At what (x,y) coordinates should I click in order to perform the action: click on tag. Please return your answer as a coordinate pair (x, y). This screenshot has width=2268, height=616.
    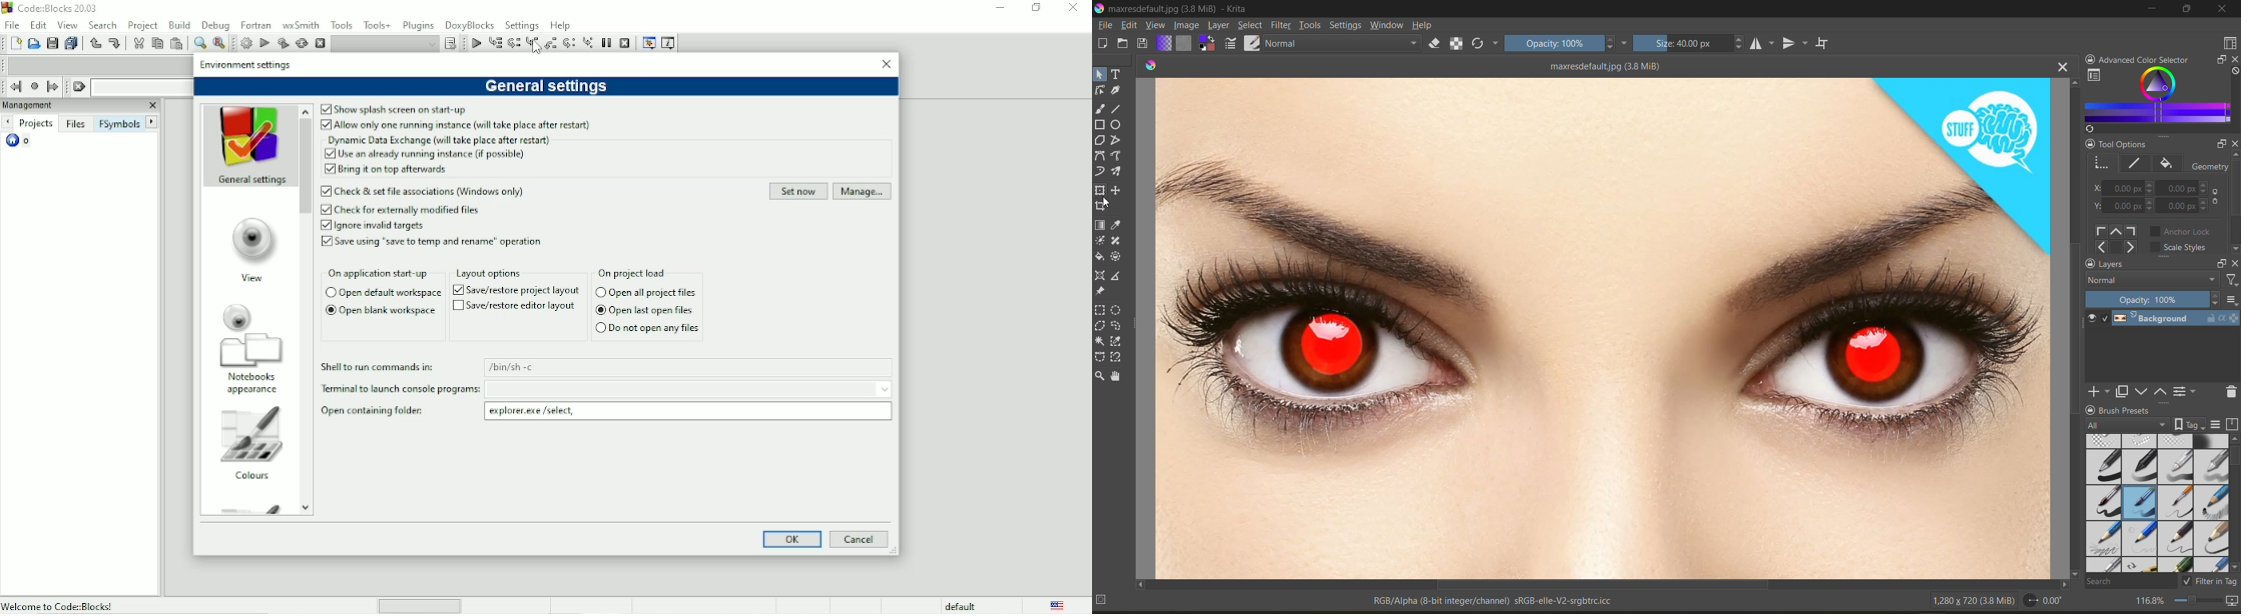
    Looking at the image, I should click on (2126, 424).